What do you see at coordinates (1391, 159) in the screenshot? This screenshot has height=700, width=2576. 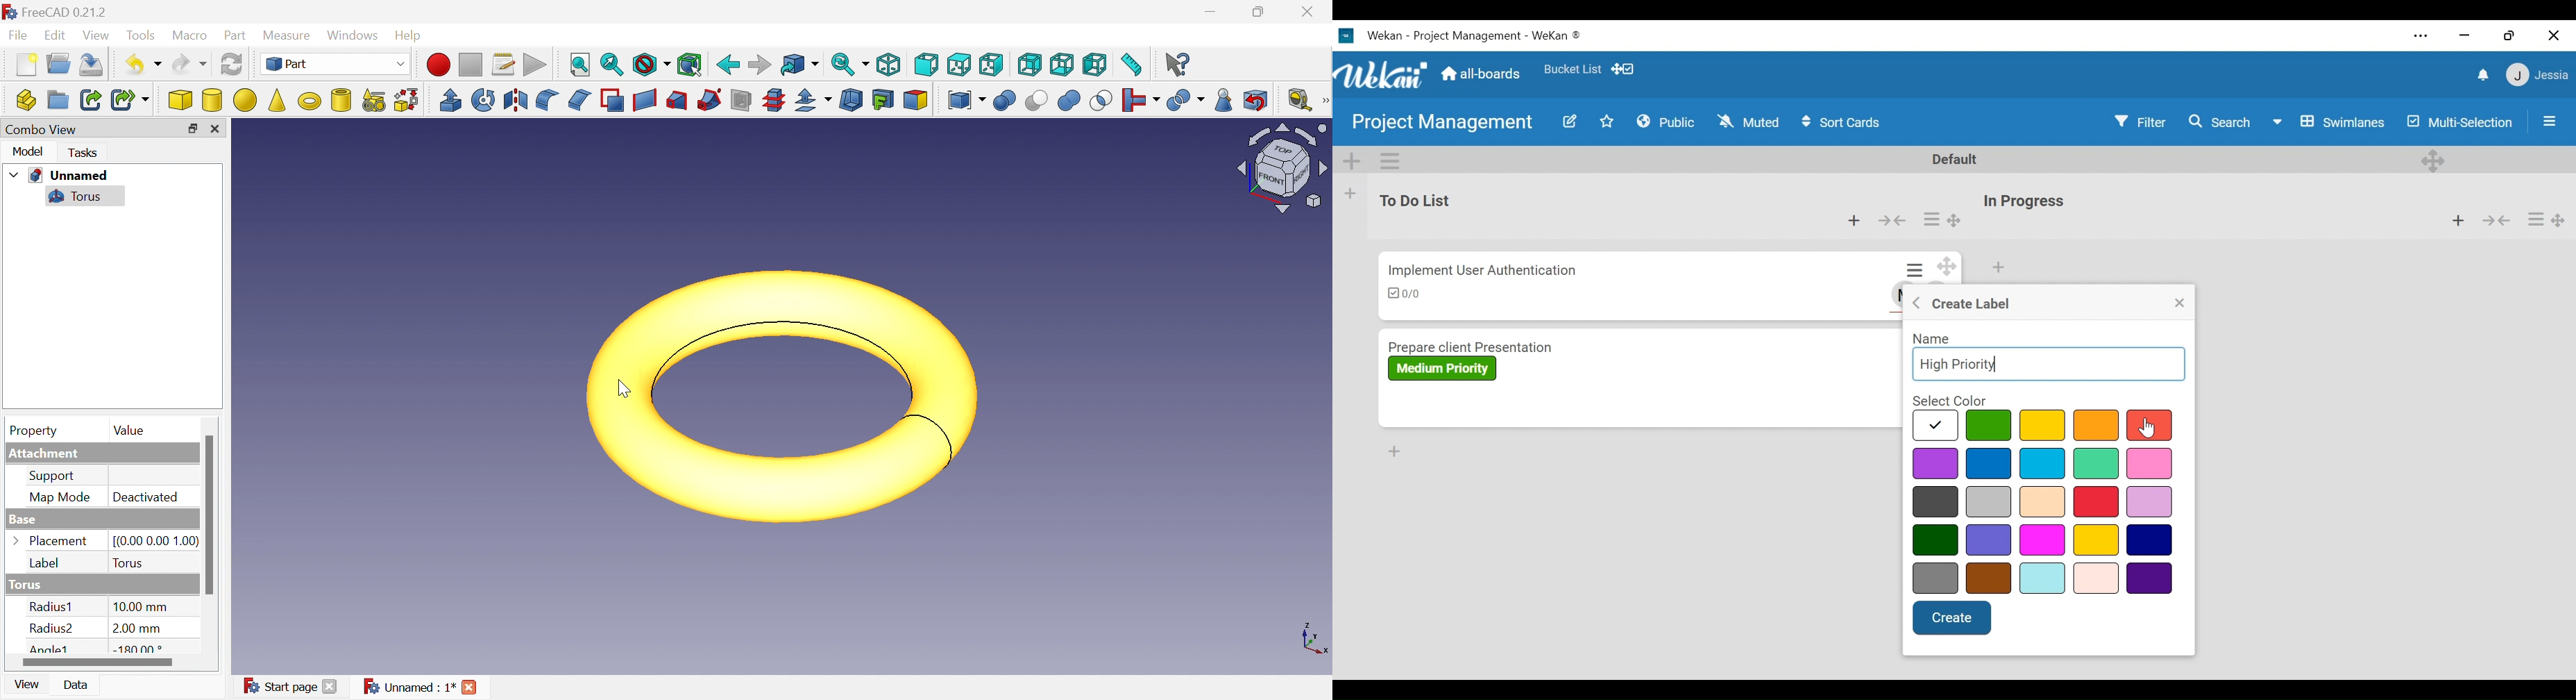 I see `Swimlane actions` at bounding box center [1391, 159].